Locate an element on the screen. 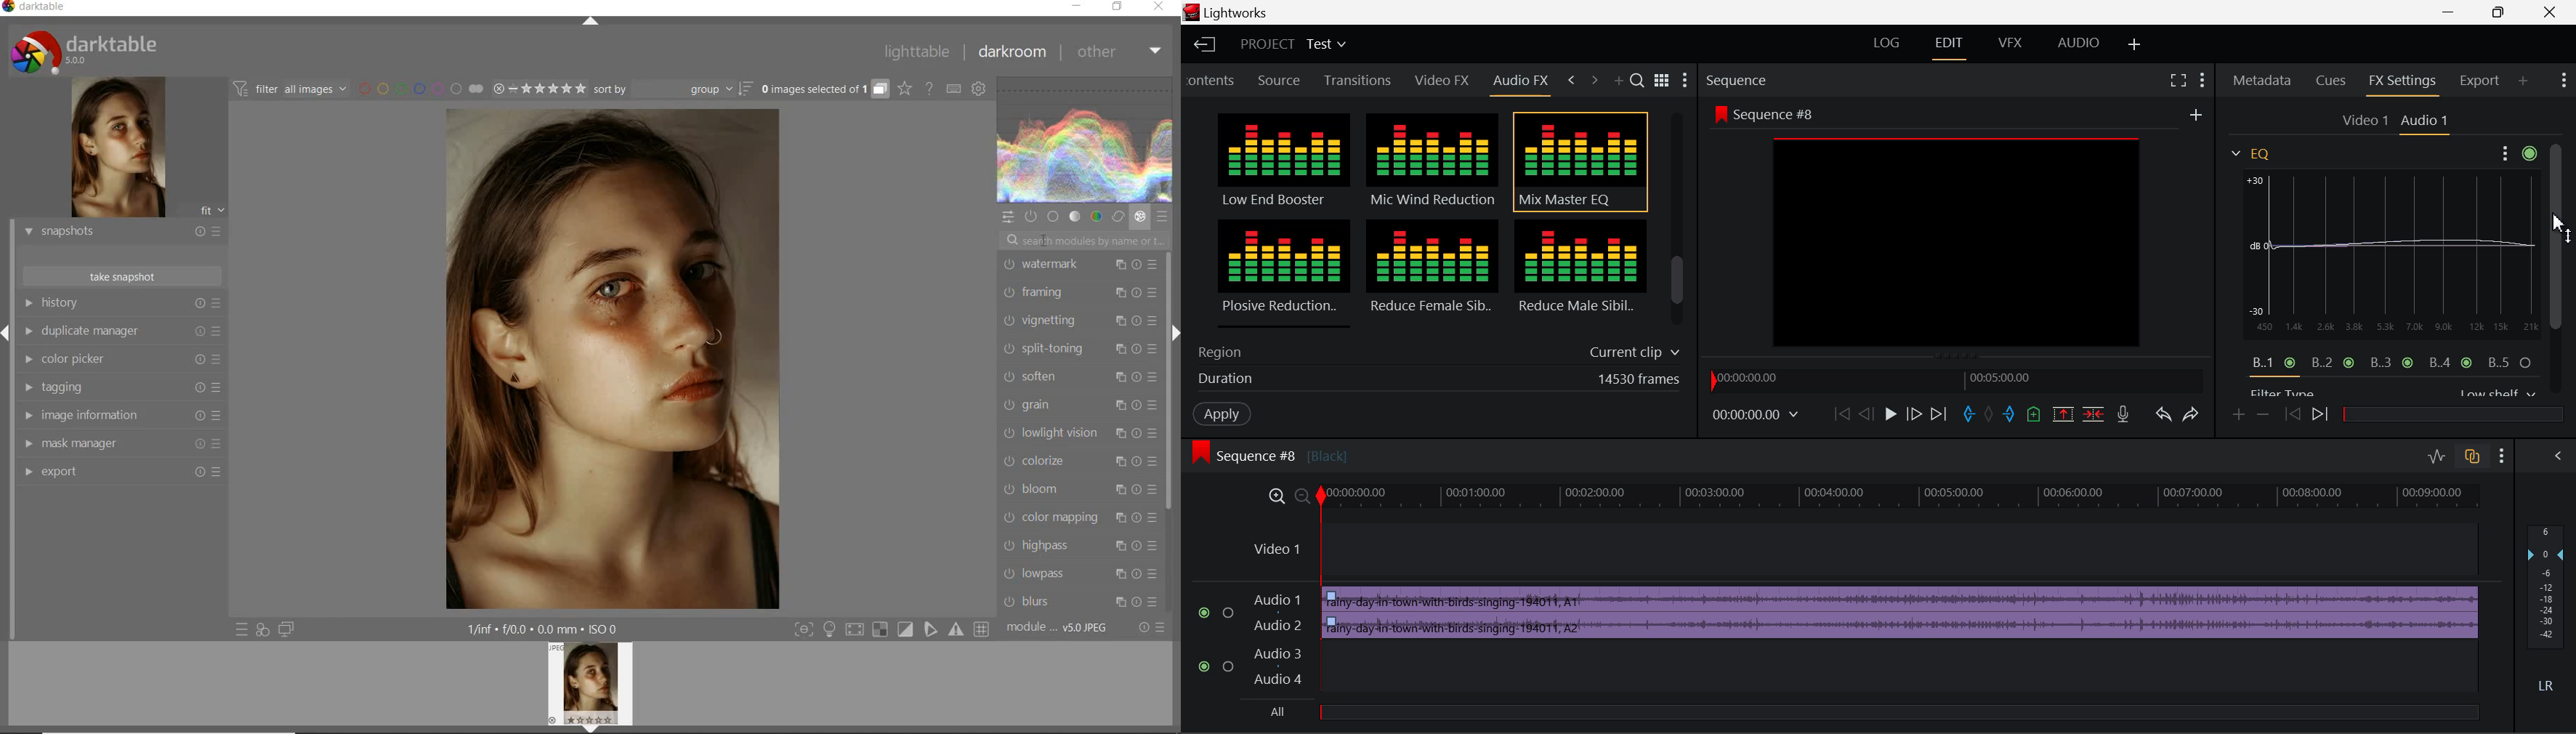 The image size is (2576, 756). filter images based on their modules is located at coordinates (288, 88).